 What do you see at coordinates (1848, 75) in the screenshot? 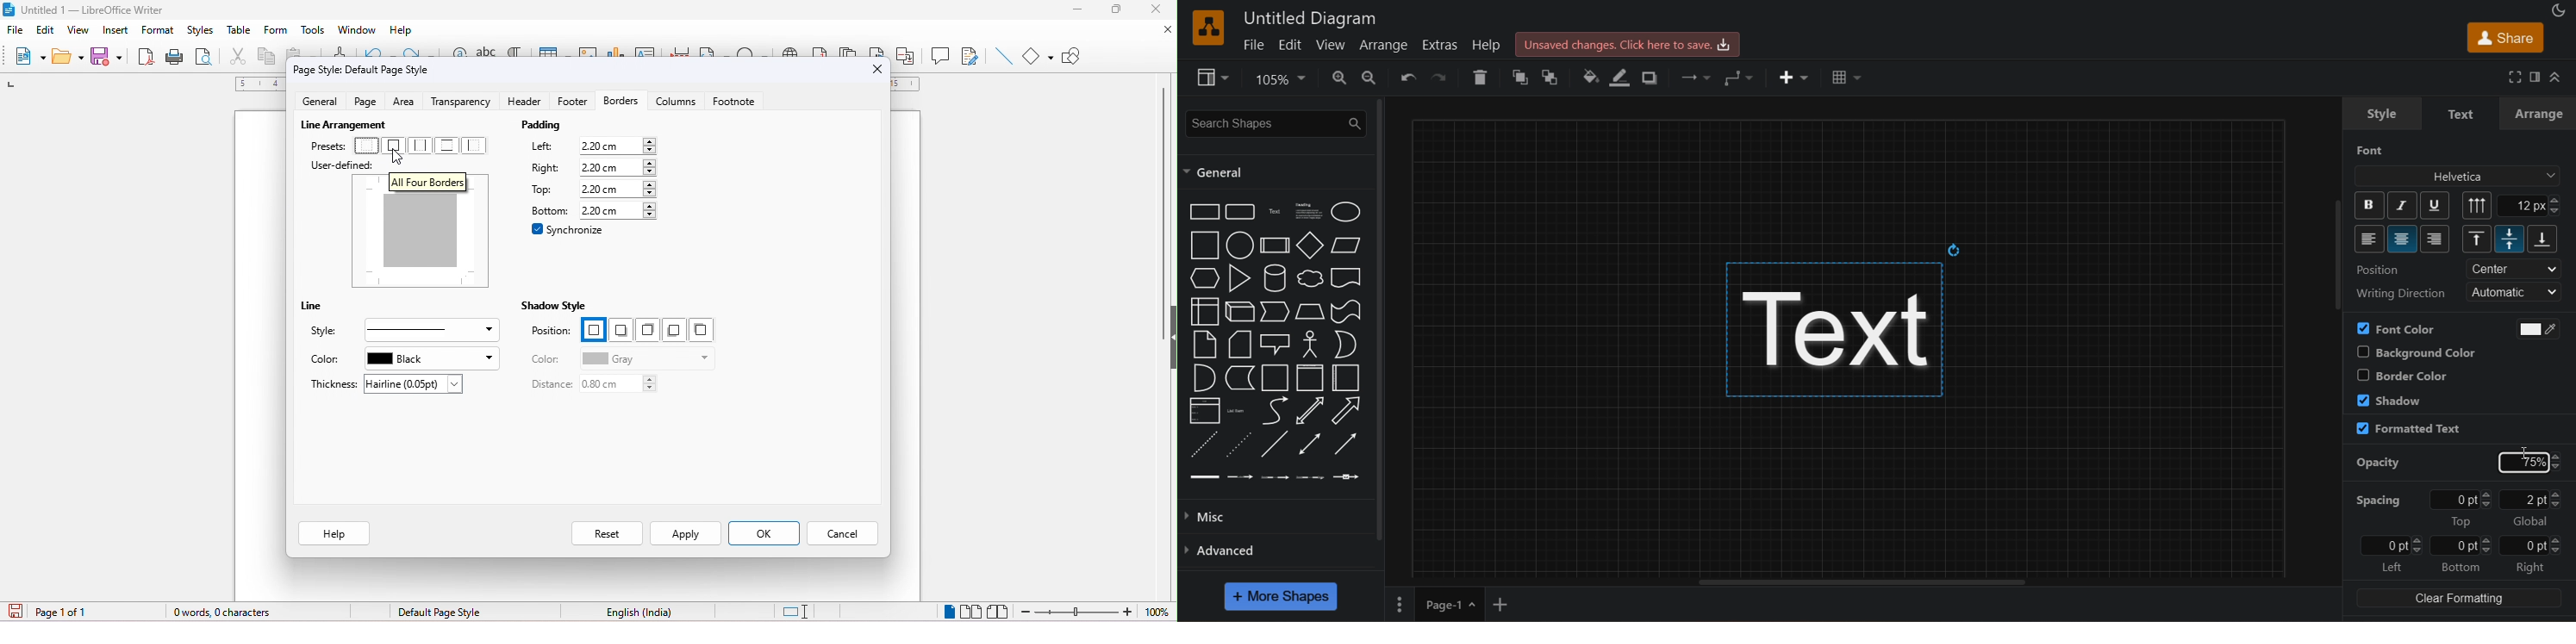
I see `table` at bounding box center [1848, 75].